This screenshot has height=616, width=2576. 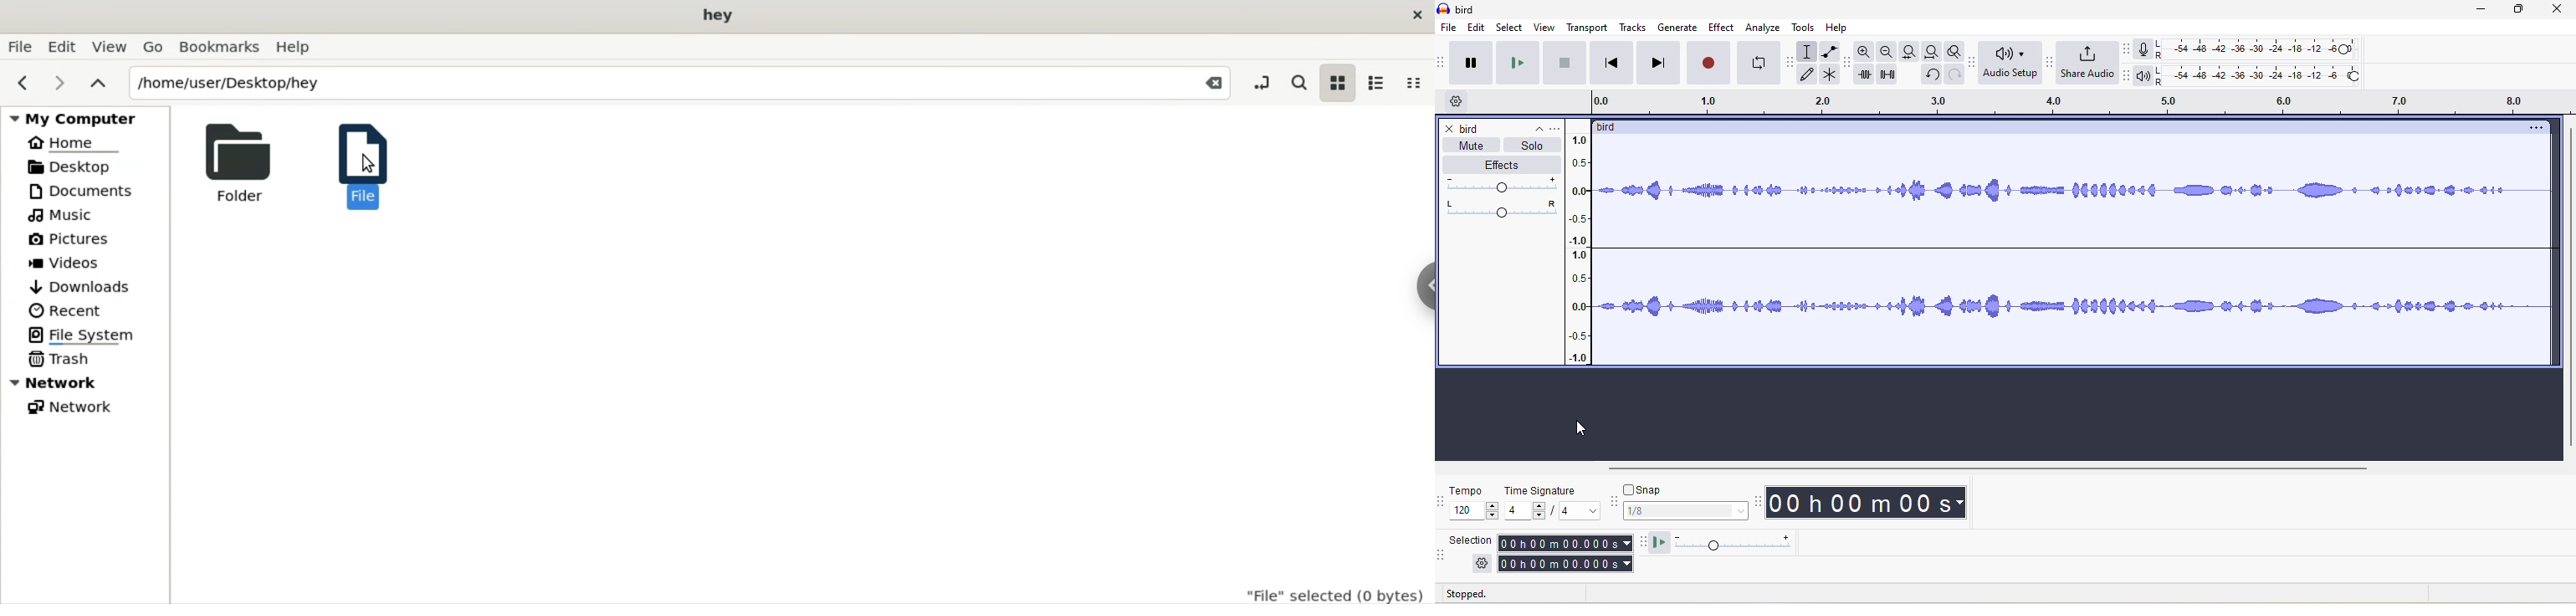 I want to click on redo, so click(x=1952, y=79).